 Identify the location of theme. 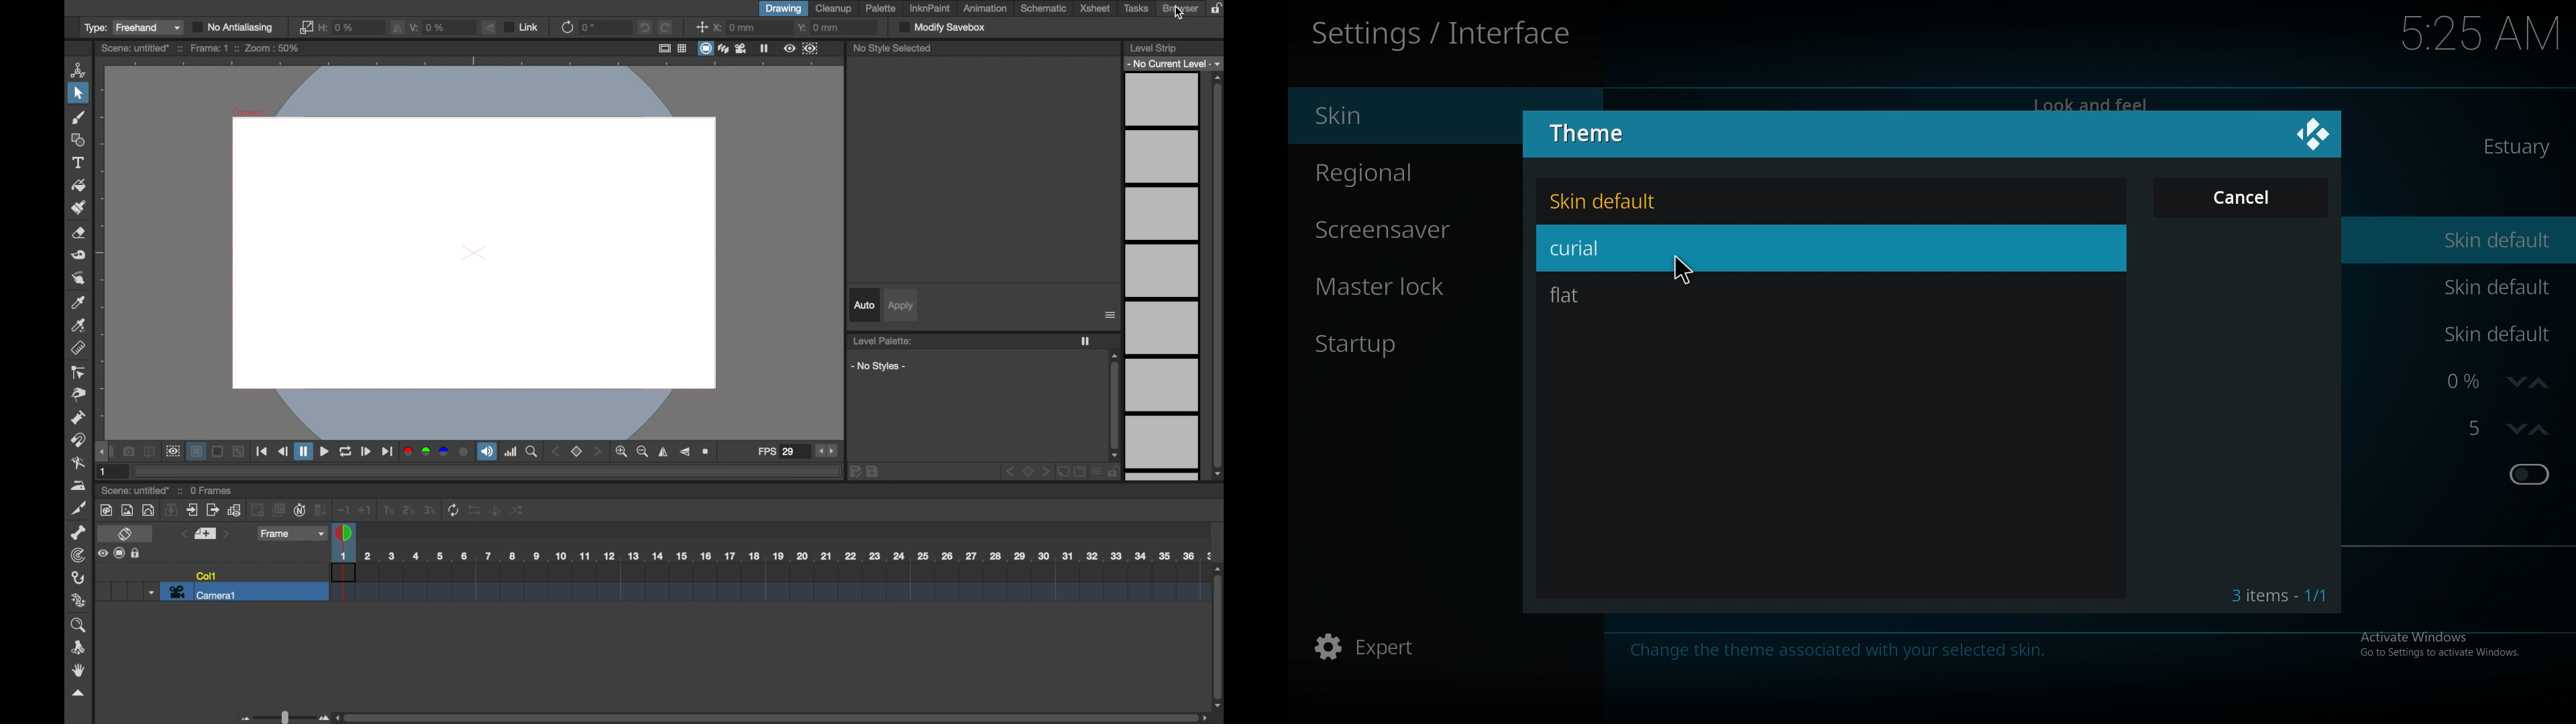
(1598, 132).